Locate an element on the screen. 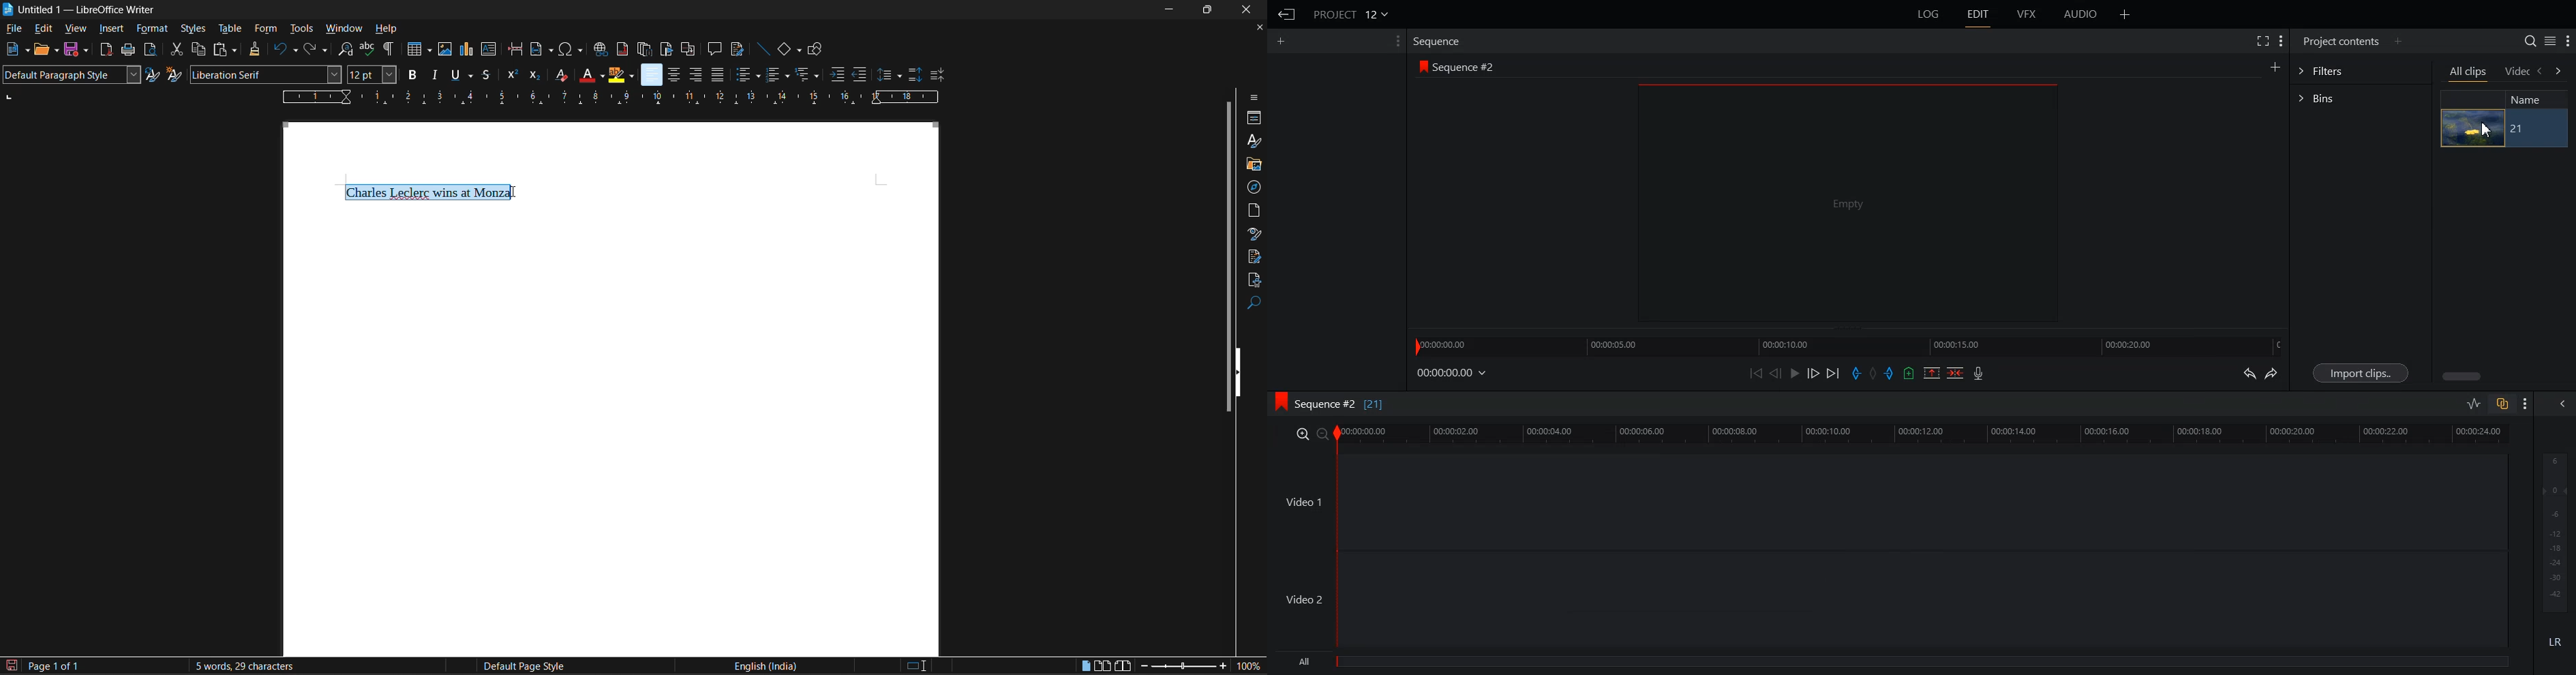  save is located at coordinates (79, 51).